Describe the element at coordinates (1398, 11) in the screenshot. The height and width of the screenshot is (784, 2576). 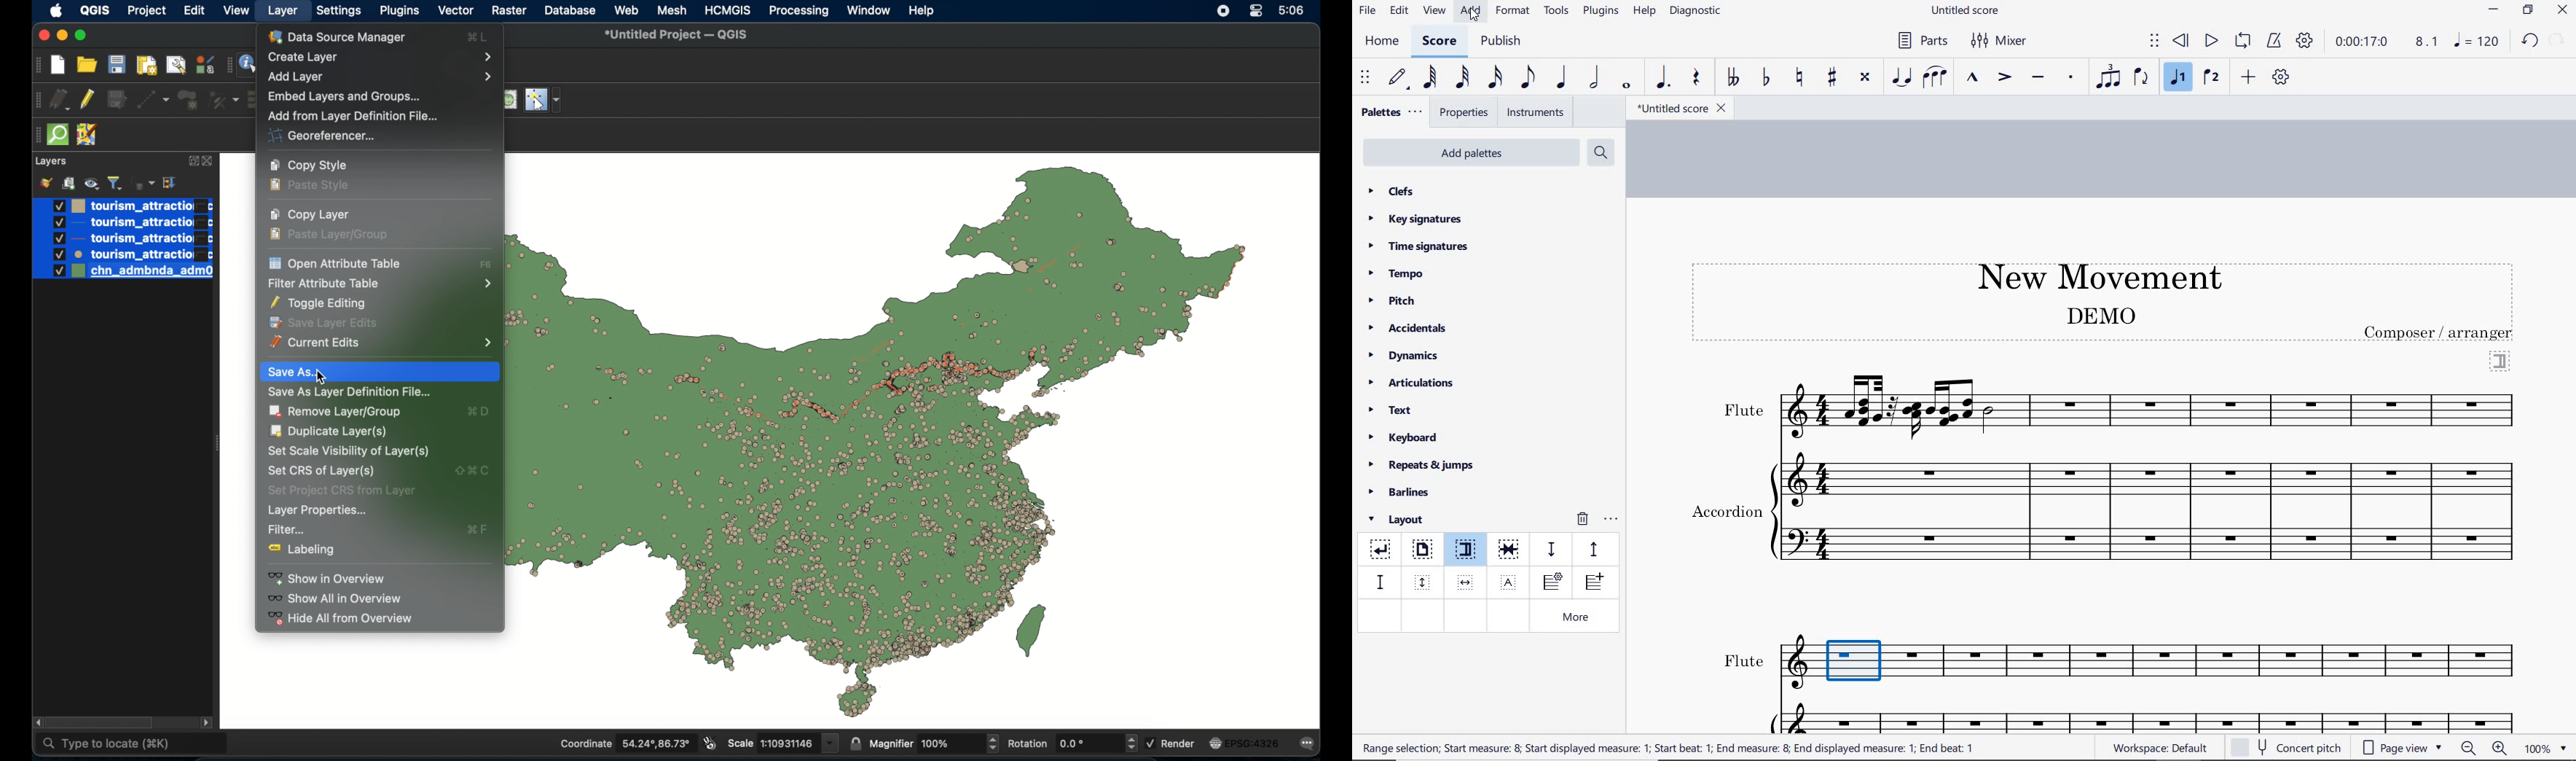
I see `edit` at that location.